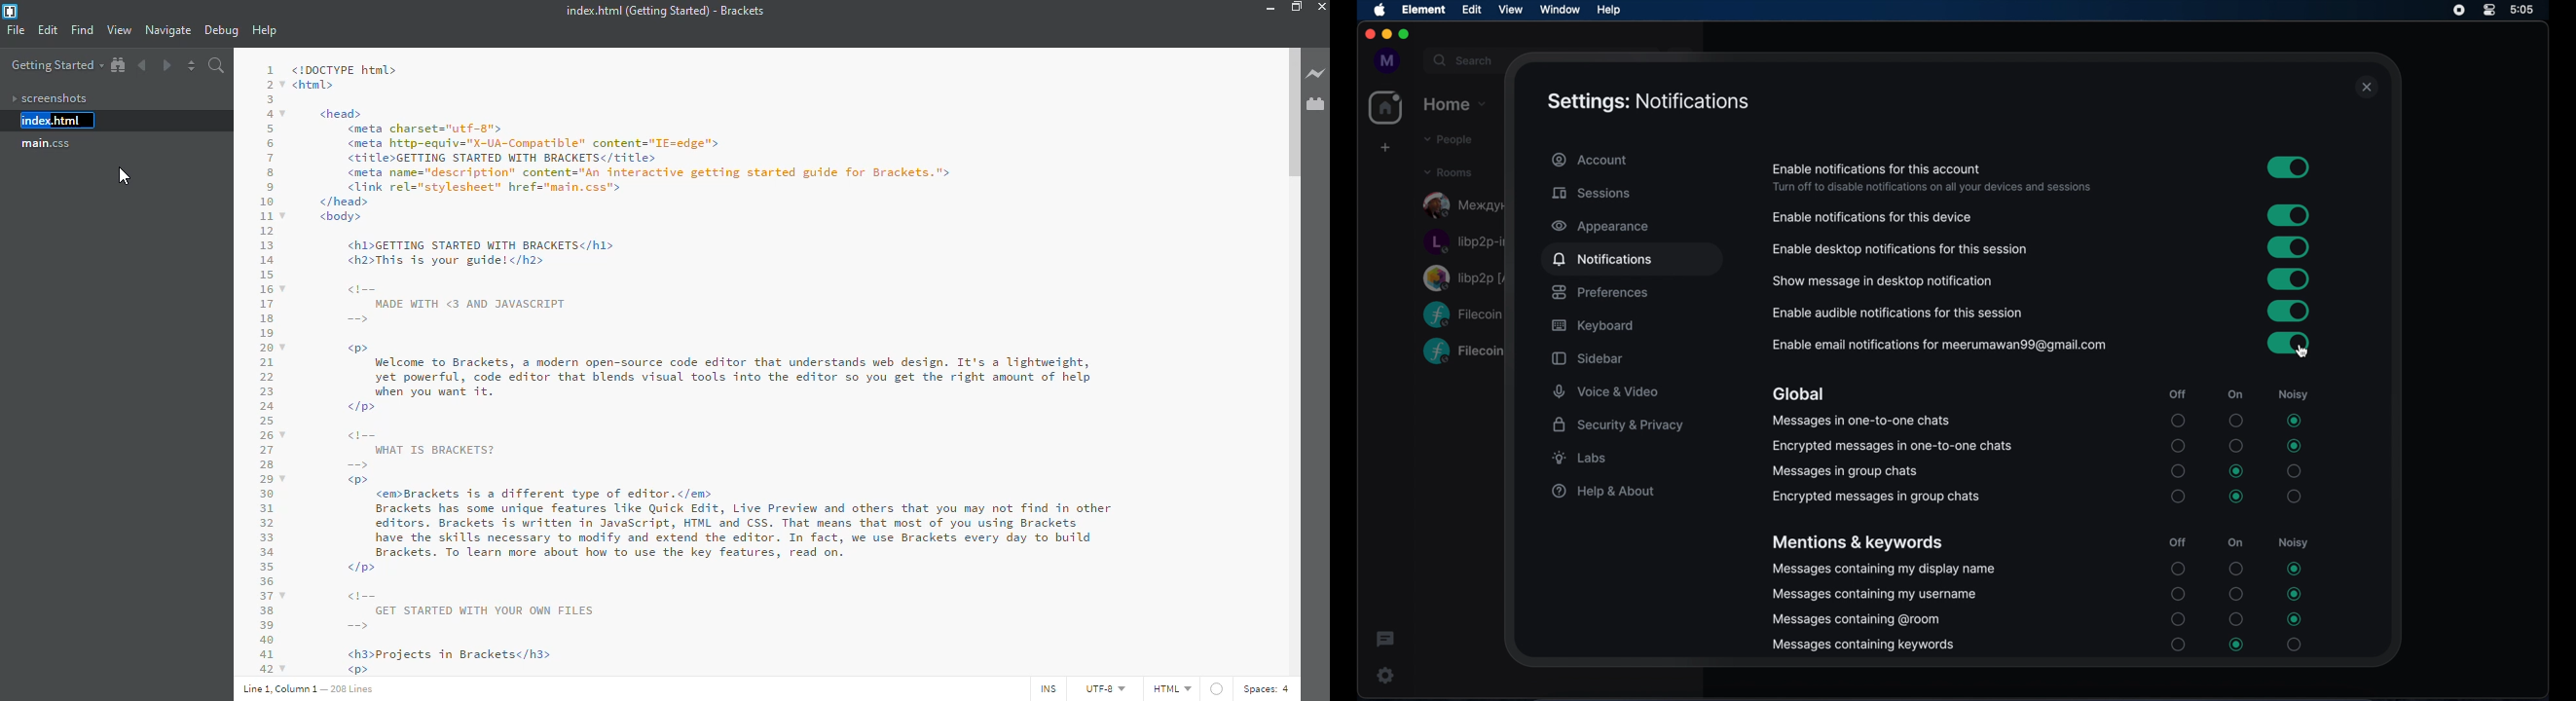  Describe the element at coordinates (1369, 34) in the screenshot. I see `close` at that location.